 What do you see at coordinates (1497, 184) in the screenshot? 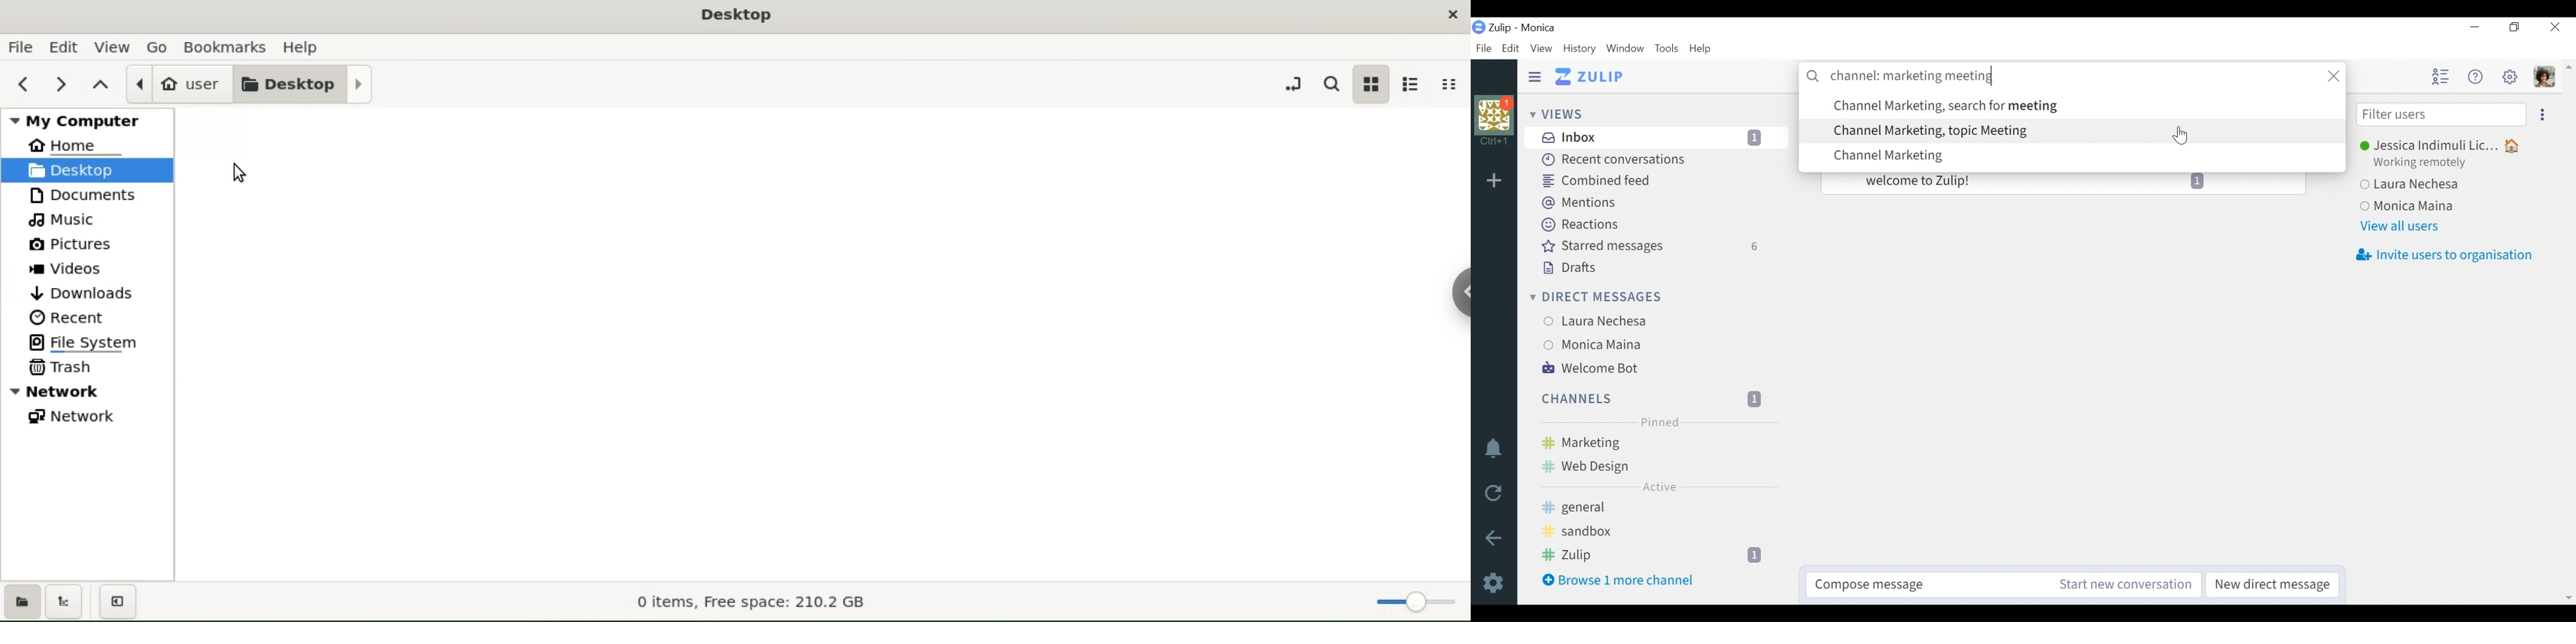
I see `add organisation` at bounding box center [1497, 184].